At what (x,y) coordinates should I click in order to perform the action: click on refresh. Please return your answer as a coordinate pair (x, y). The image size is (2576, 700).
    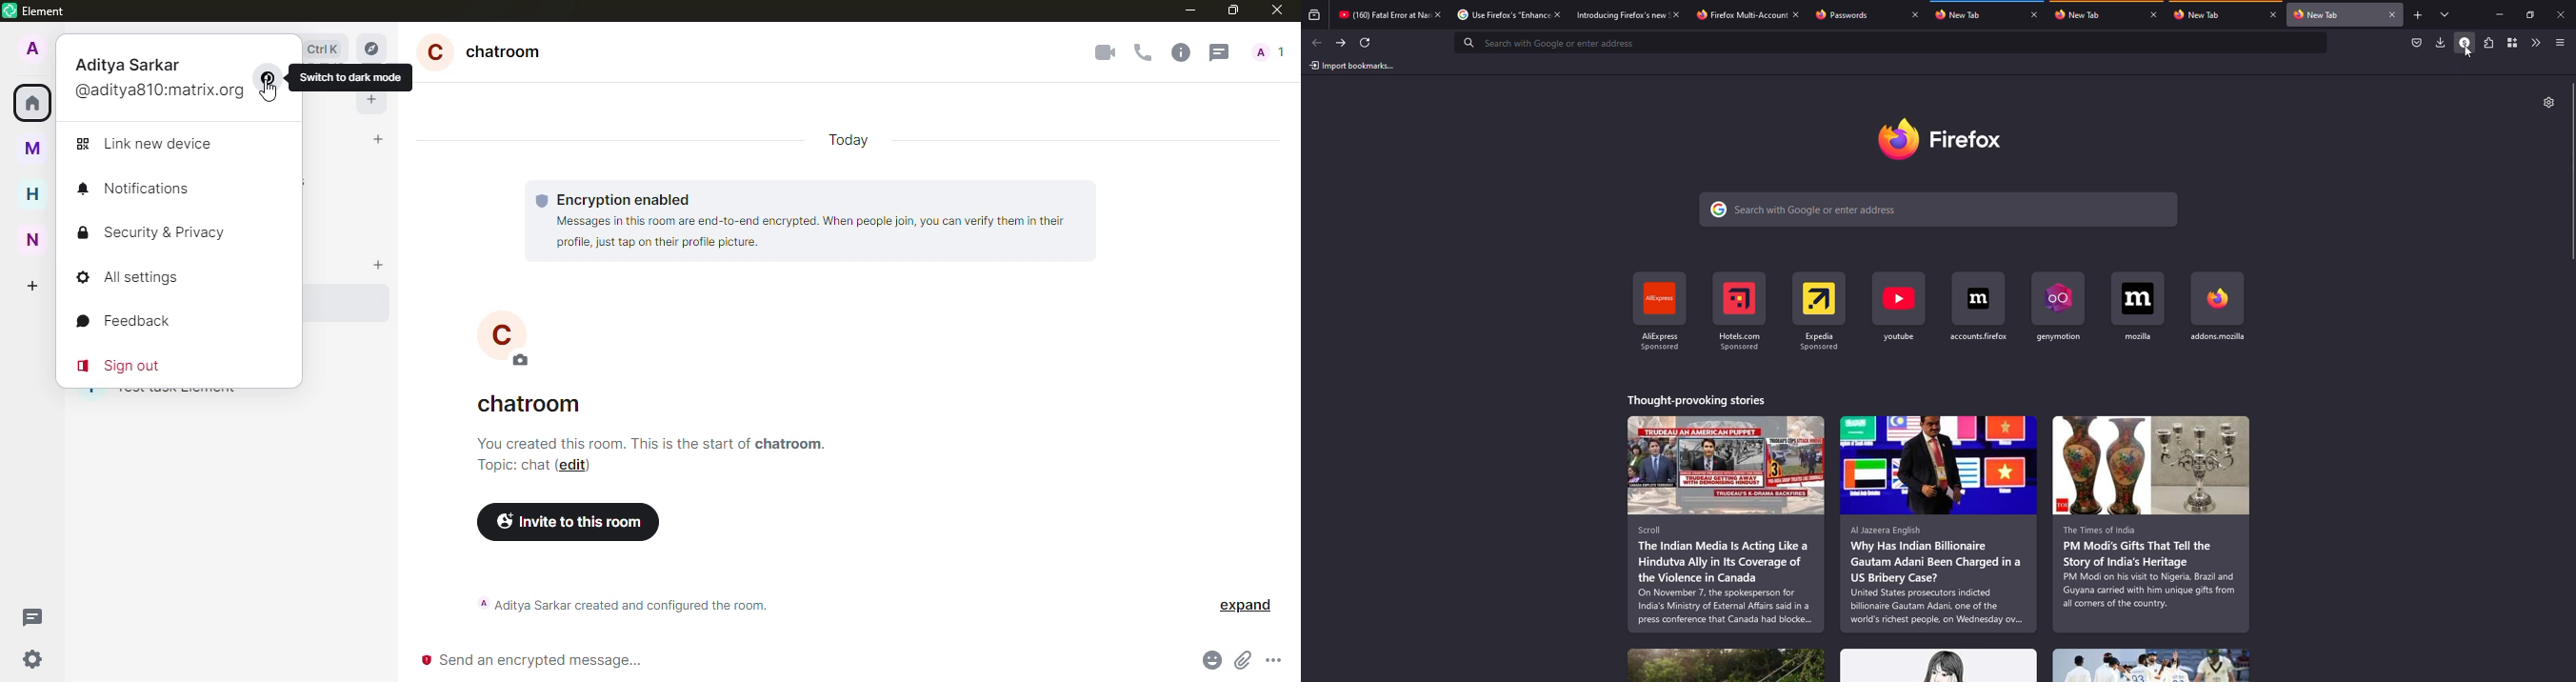
    Looking at the image, I should click on (1367, 43).